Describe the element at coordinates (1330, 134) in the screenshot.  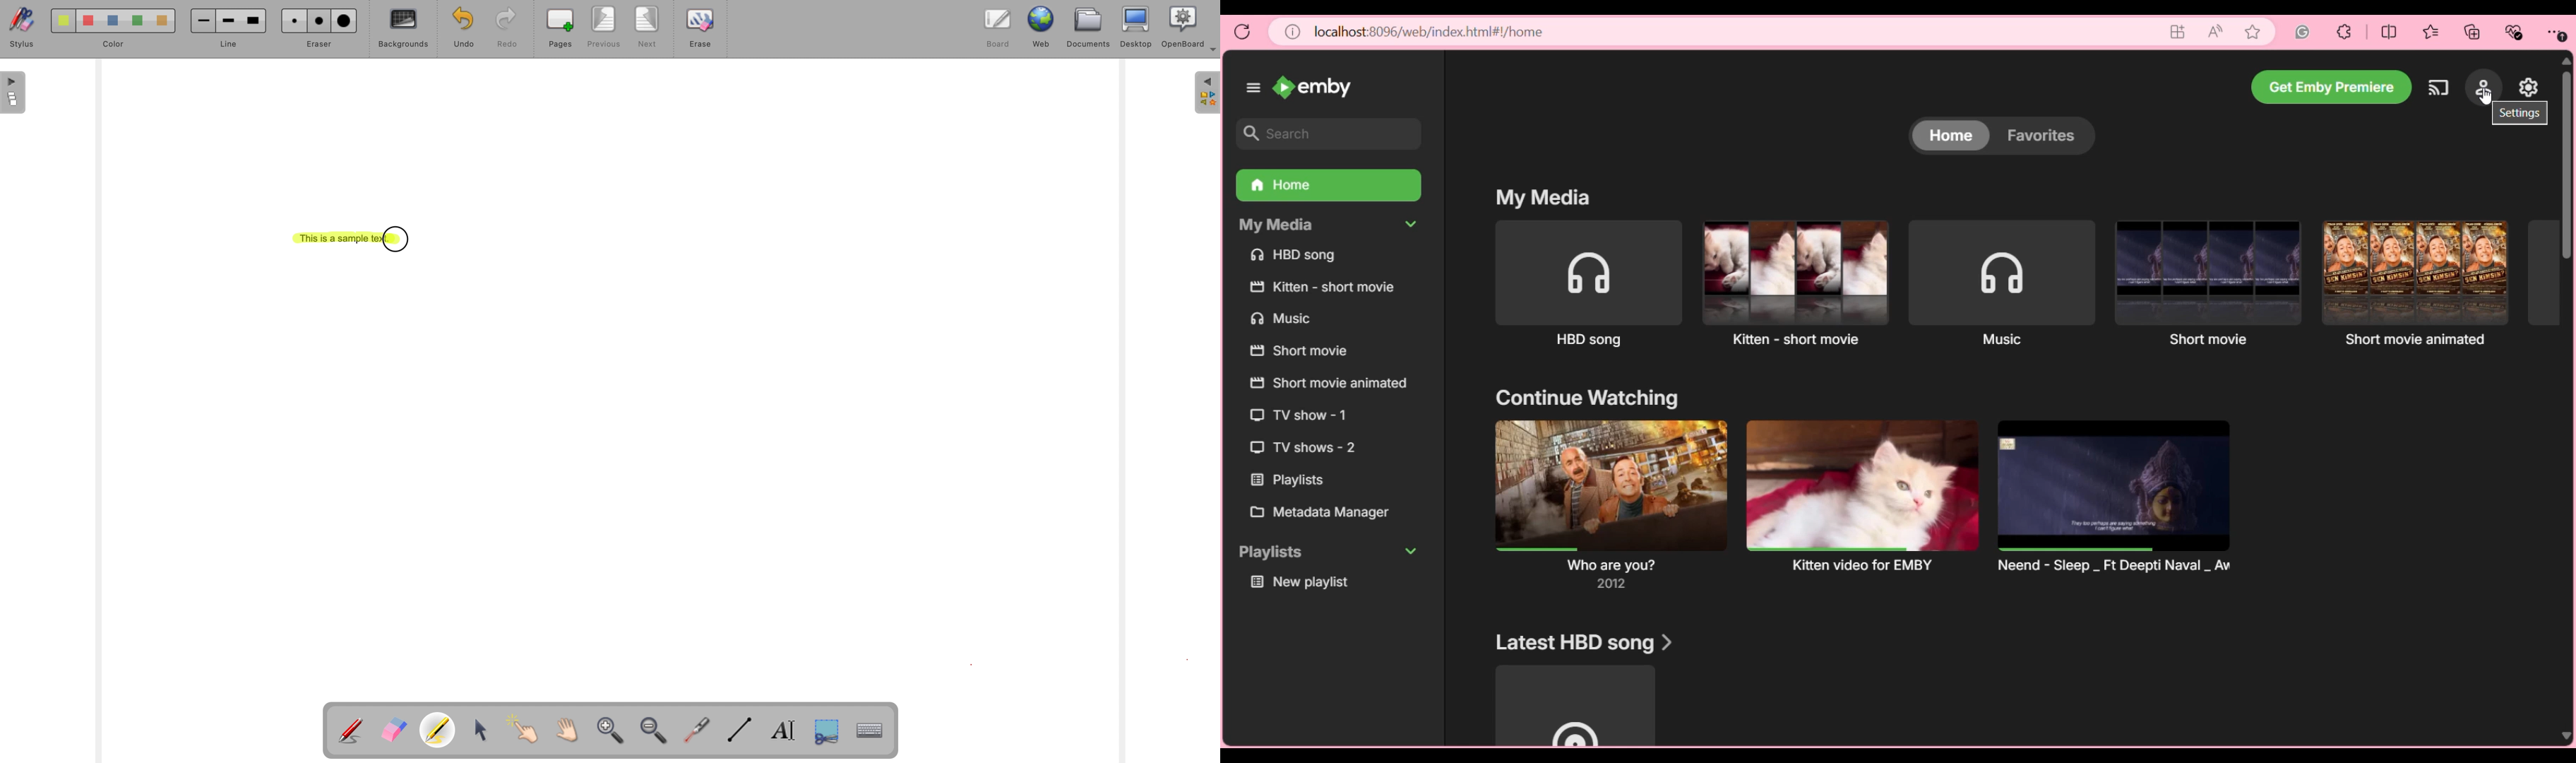
I see `Search box` at that location.